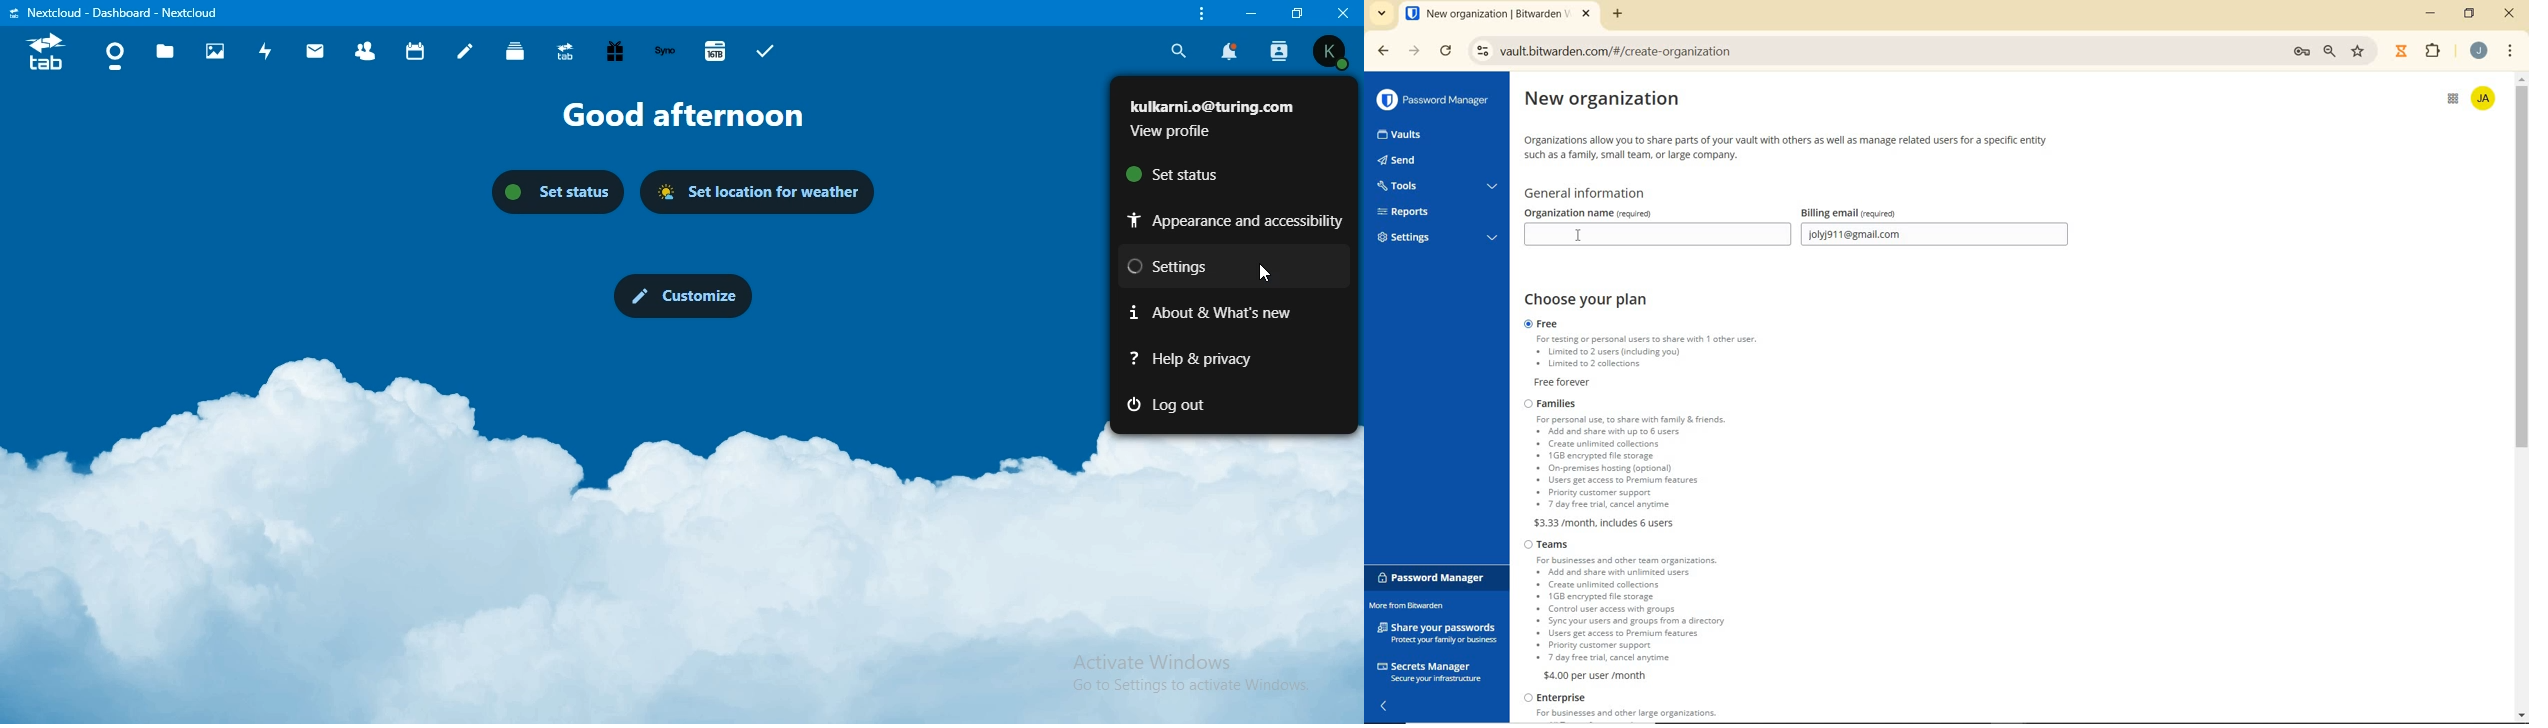  Describe the element at coordinates (2431, 51) in the screenshot. I see `extensions` at that location.